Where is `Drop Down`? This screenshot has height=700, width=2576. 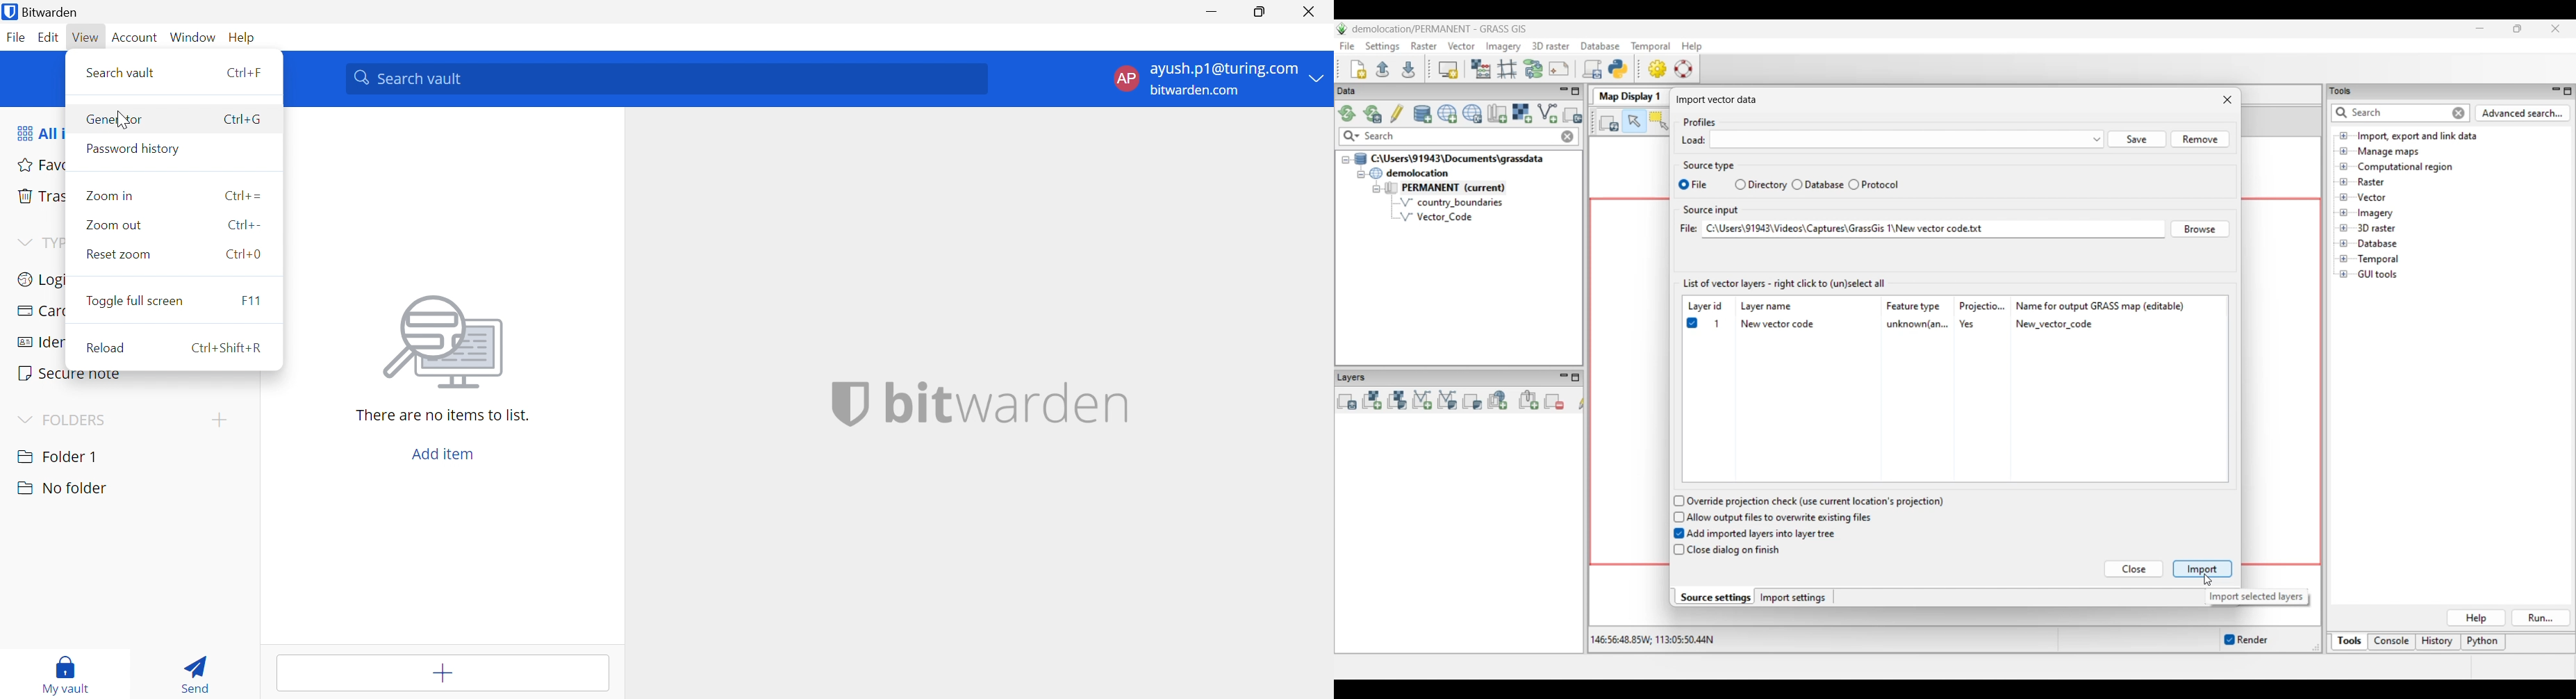 Drop Down is located at coordinates (24, 419).